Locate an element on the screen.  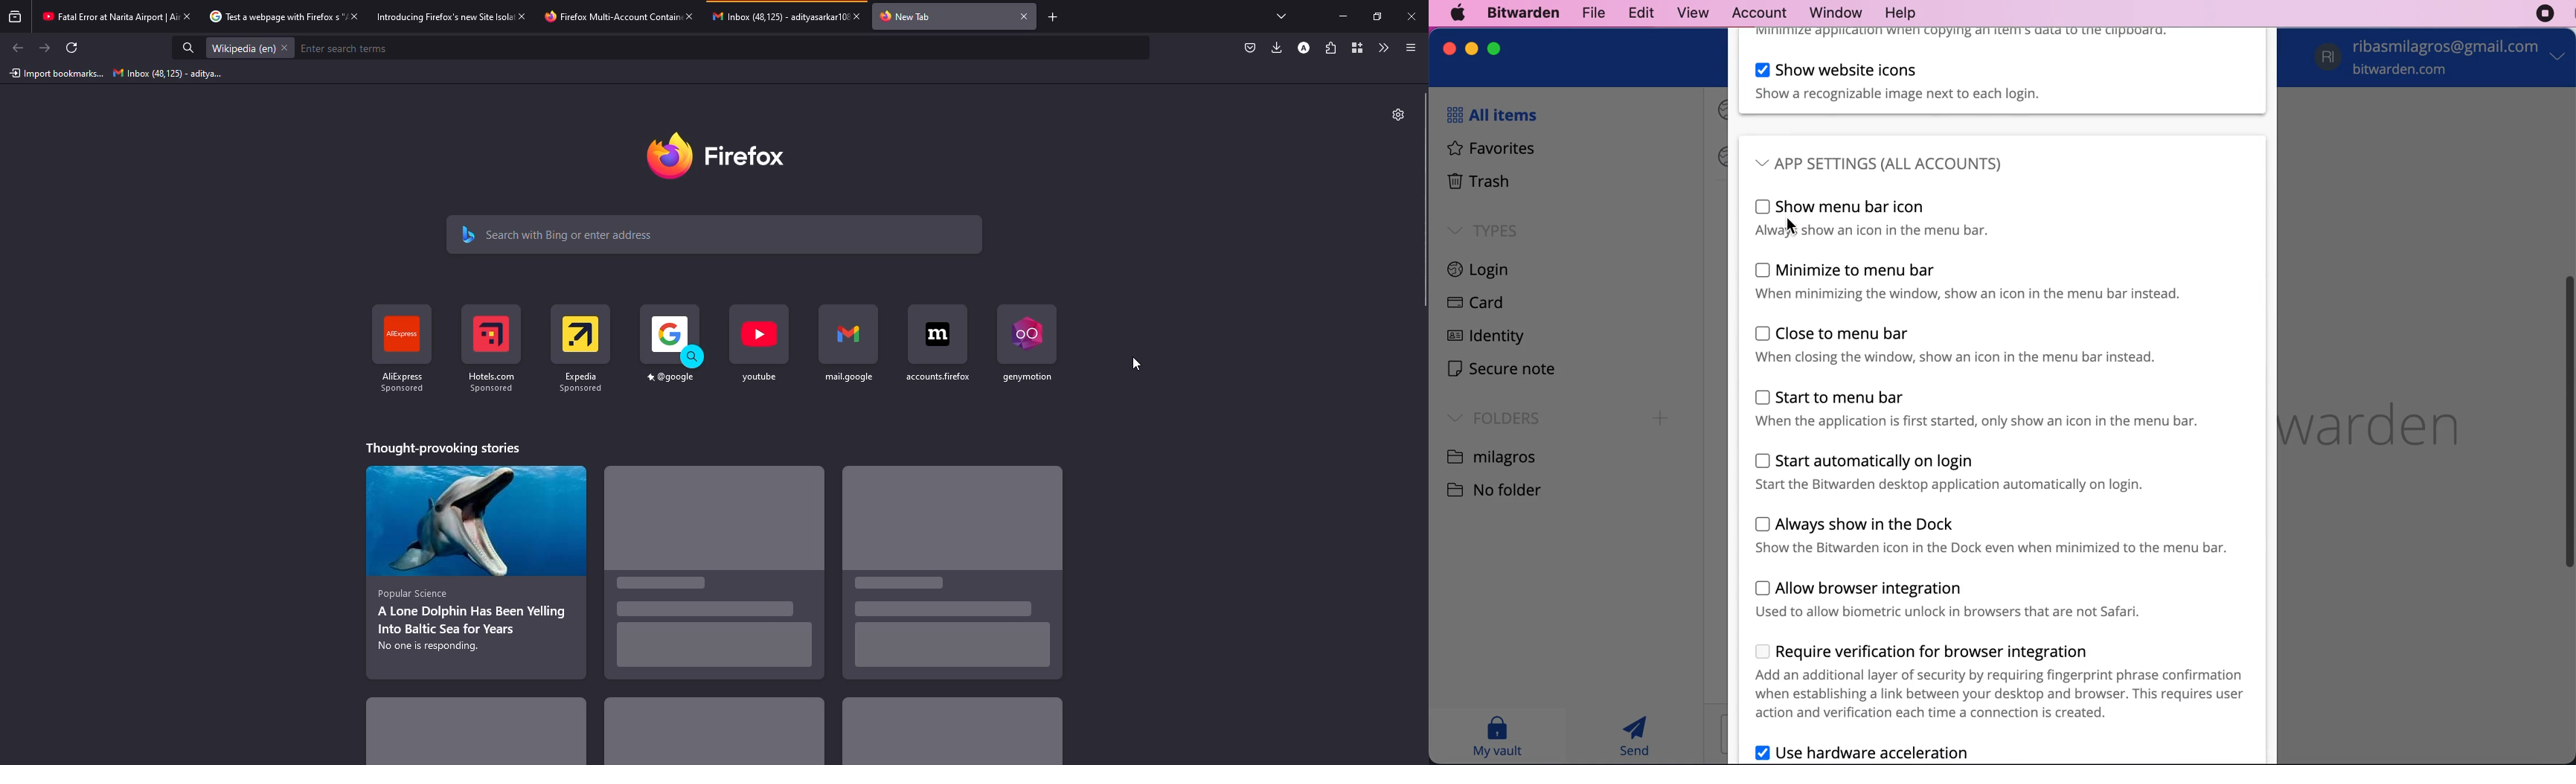
minimize when copying to clipboard is located at coordinates (1959, 34).